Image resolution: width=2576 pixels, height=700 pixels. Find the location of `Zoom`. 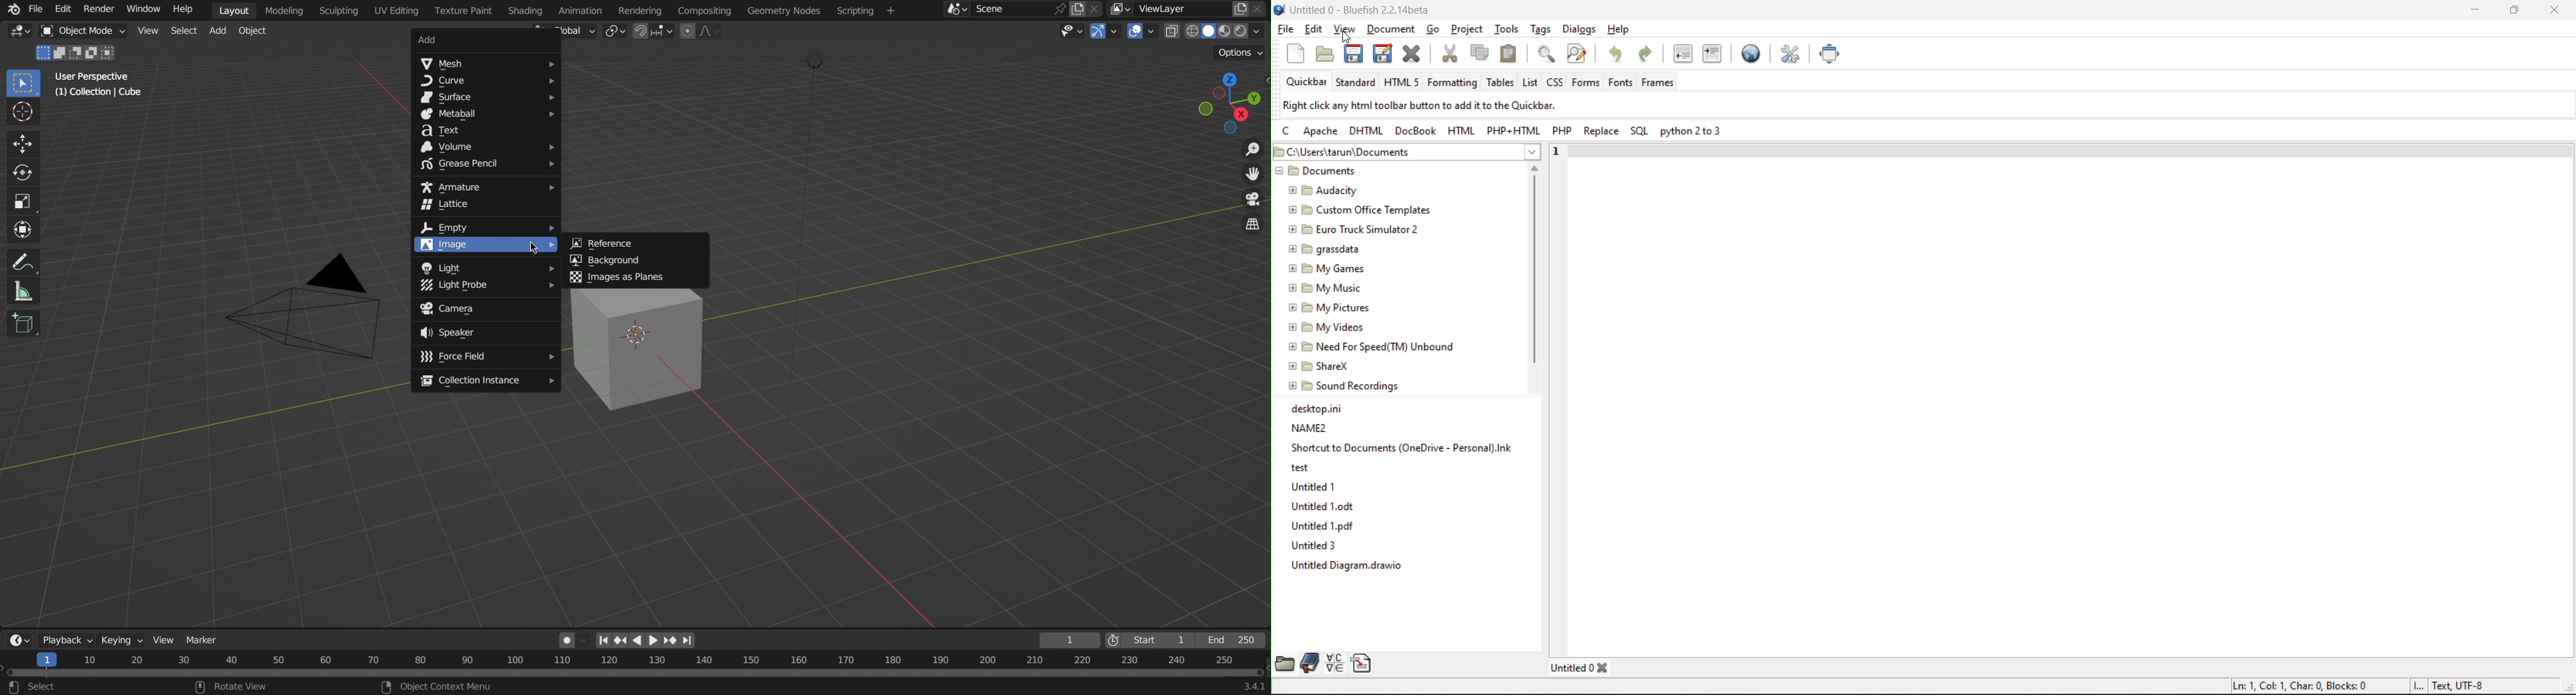

Zoom is located at coordinates (1251, 149).